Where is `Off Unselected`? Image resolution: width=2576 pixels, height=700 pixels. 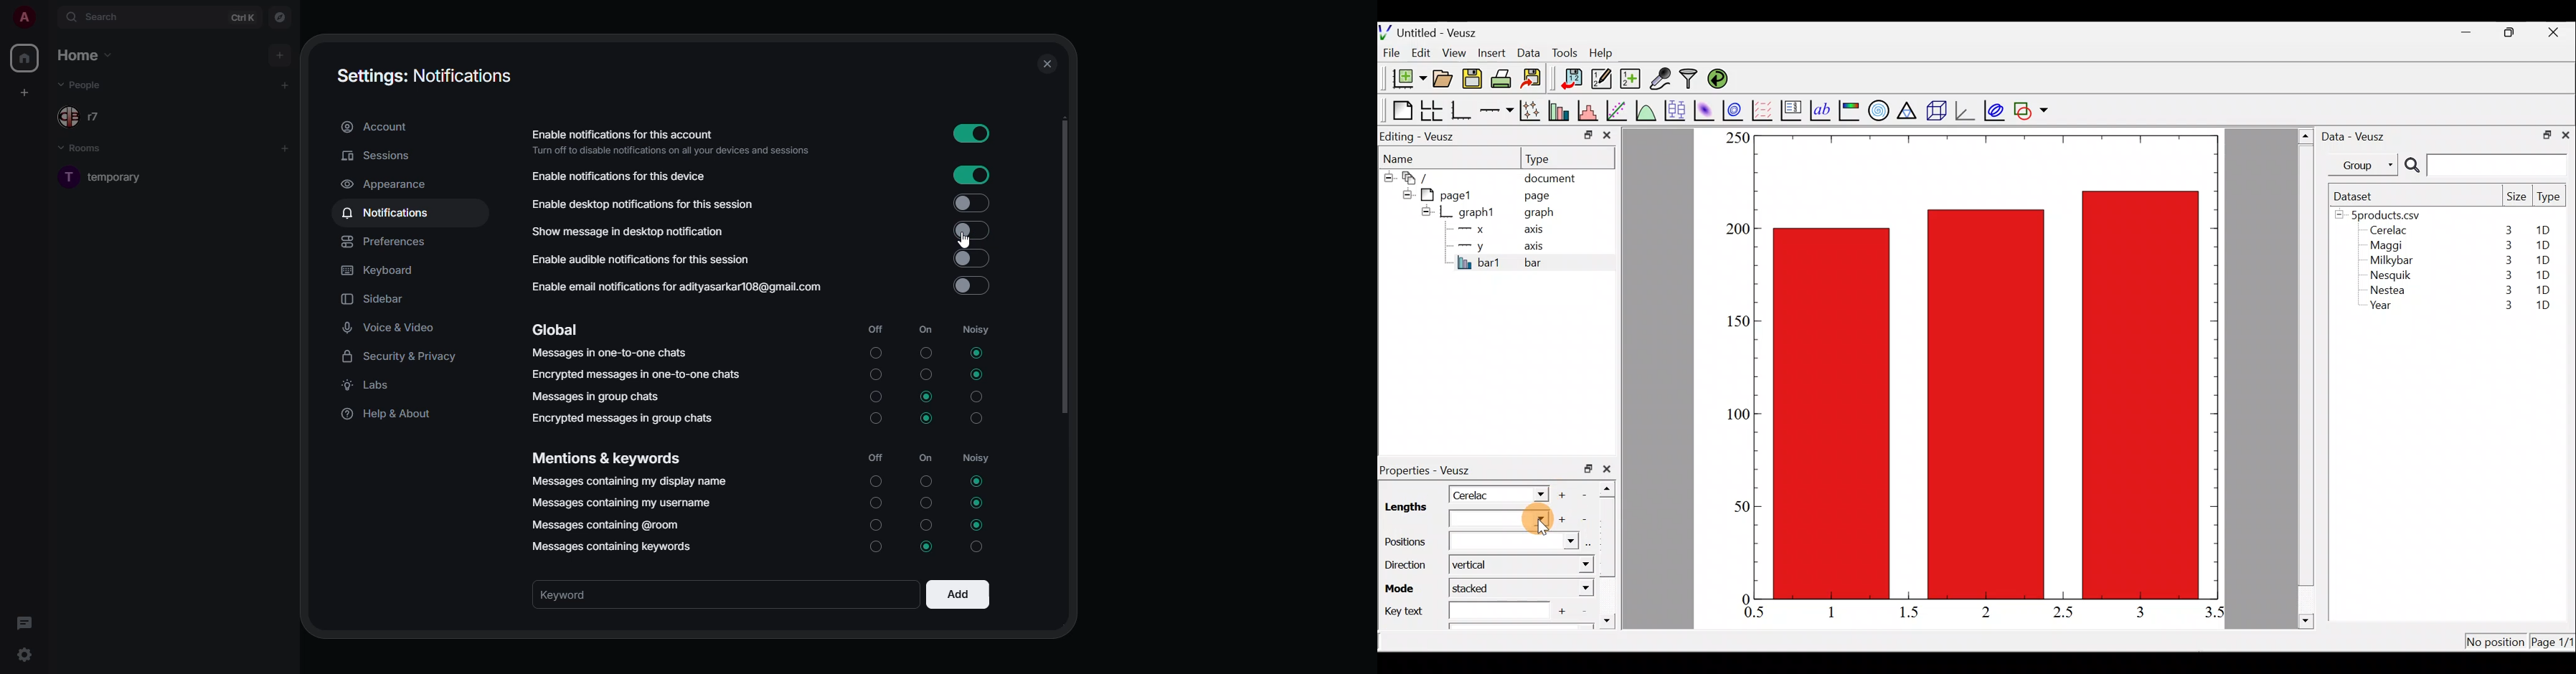
Off Unselected is located at coordinates (875, 419).